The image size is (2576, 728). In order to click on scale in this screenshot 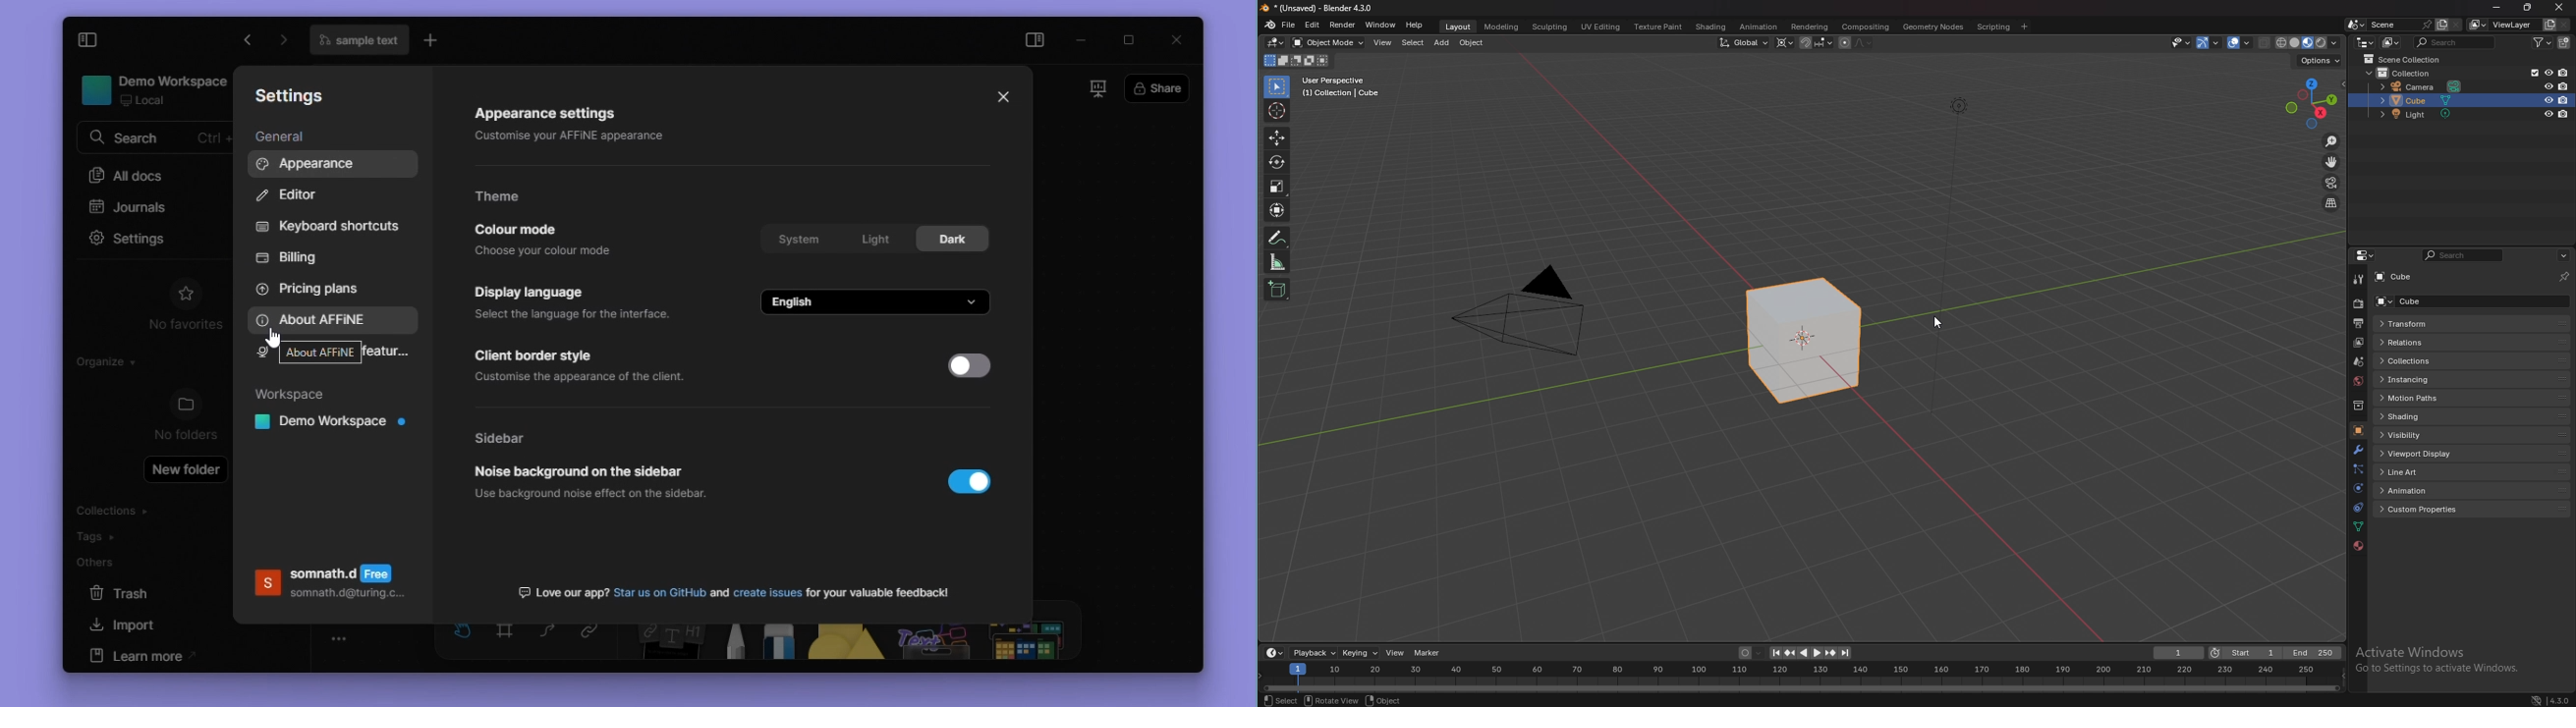, I will do `click(1275, 185)`.